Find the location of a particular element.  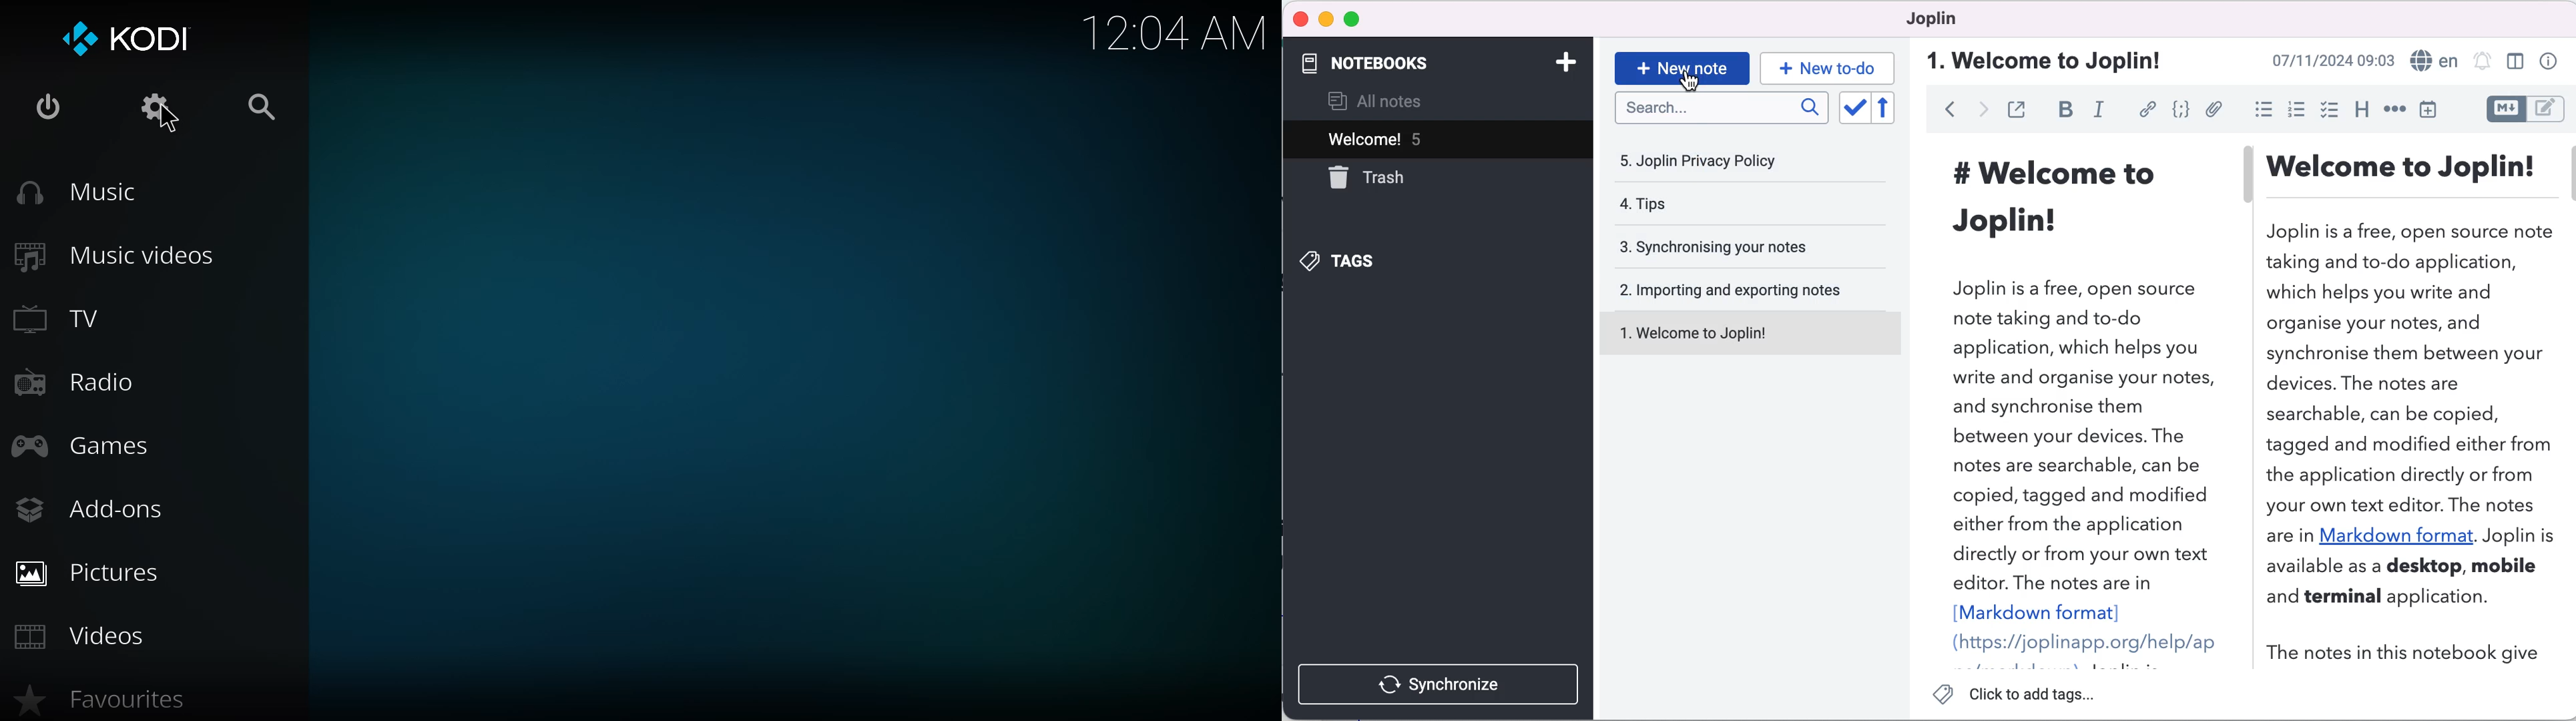

power is located at coordinates (45, 107).